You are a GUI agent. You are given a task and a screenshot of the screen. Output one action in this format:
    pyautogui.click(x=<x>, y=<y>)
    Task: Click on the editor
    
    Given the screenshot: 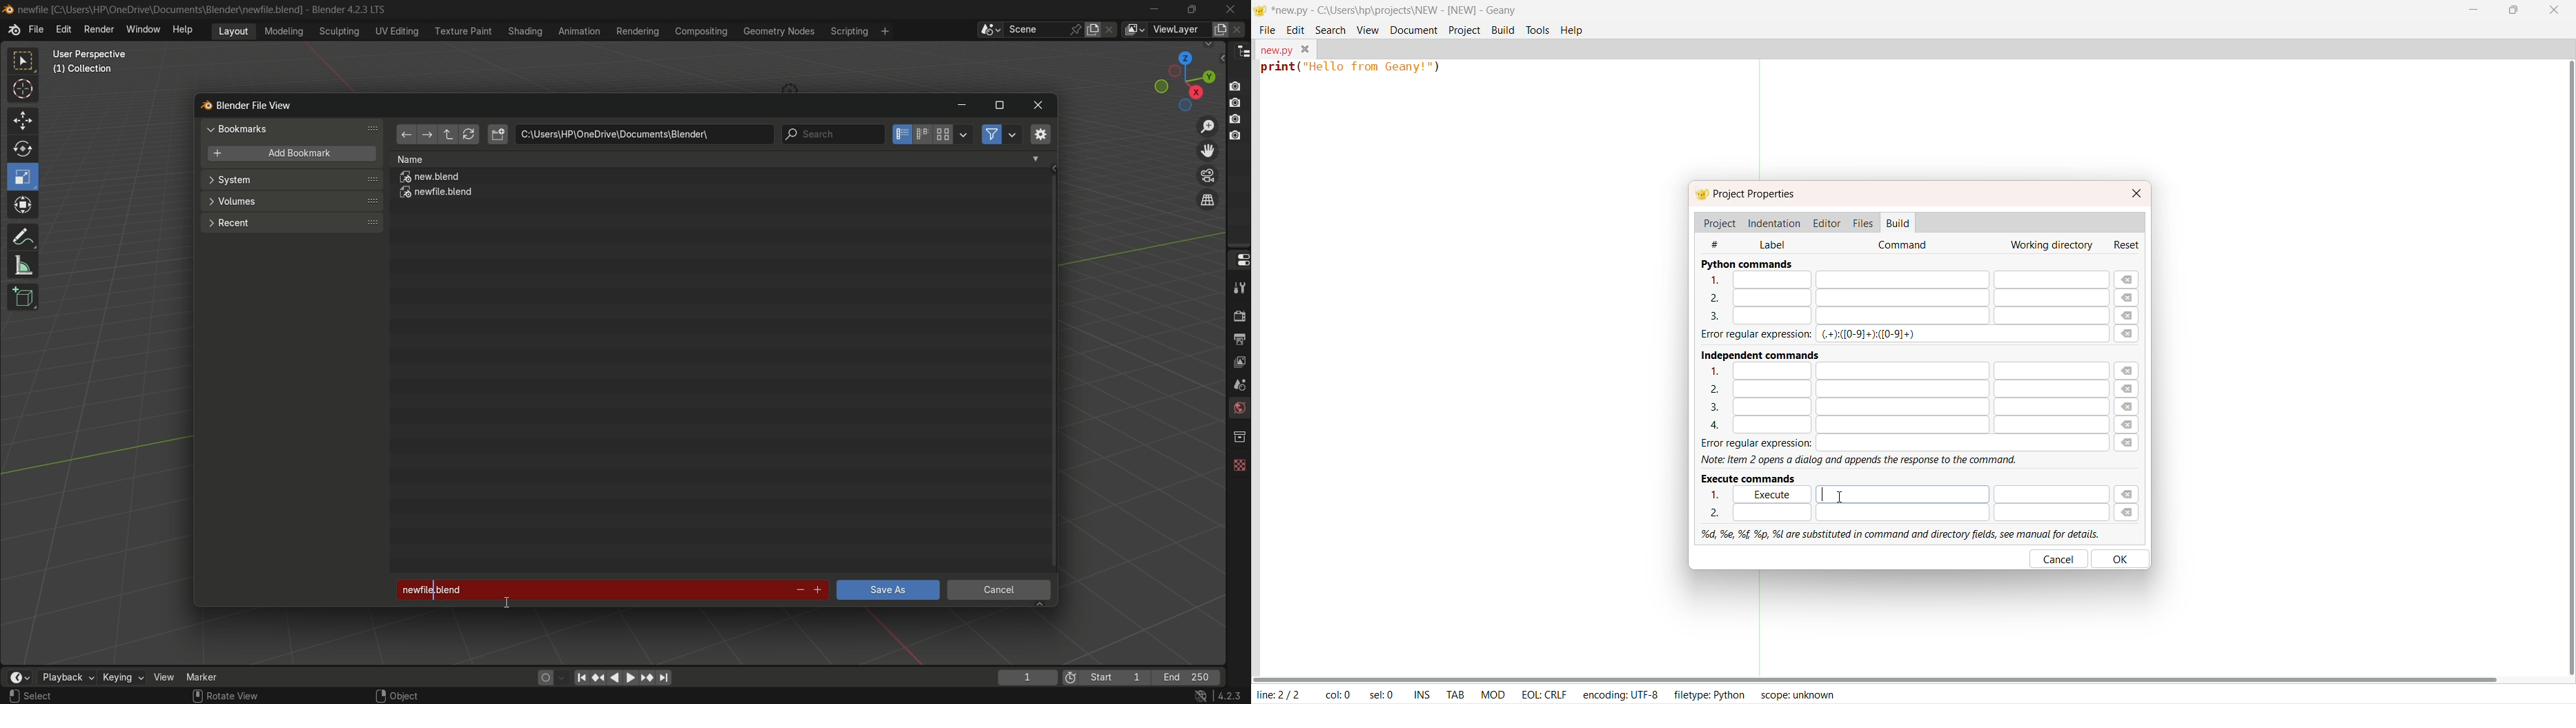 What is the action you would take?
    pyautogui.click(x=1828, y=222)
    